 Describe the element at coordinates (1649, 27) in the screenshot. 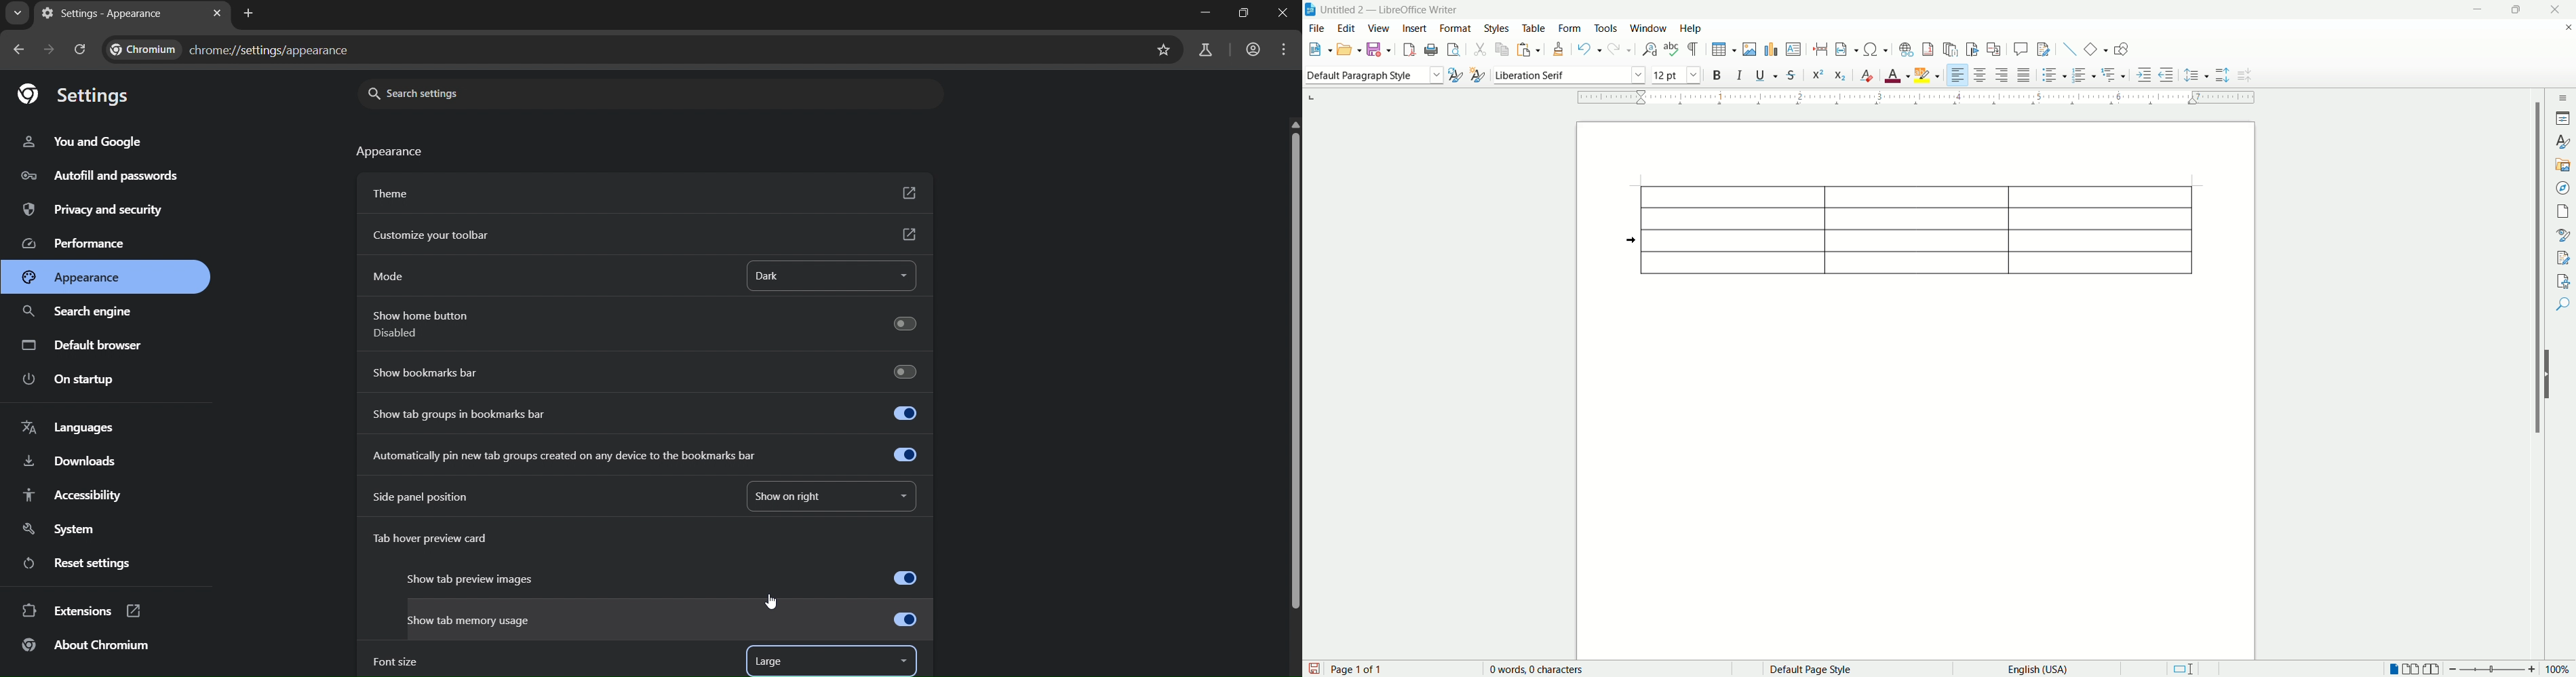

I see `window` at that location.